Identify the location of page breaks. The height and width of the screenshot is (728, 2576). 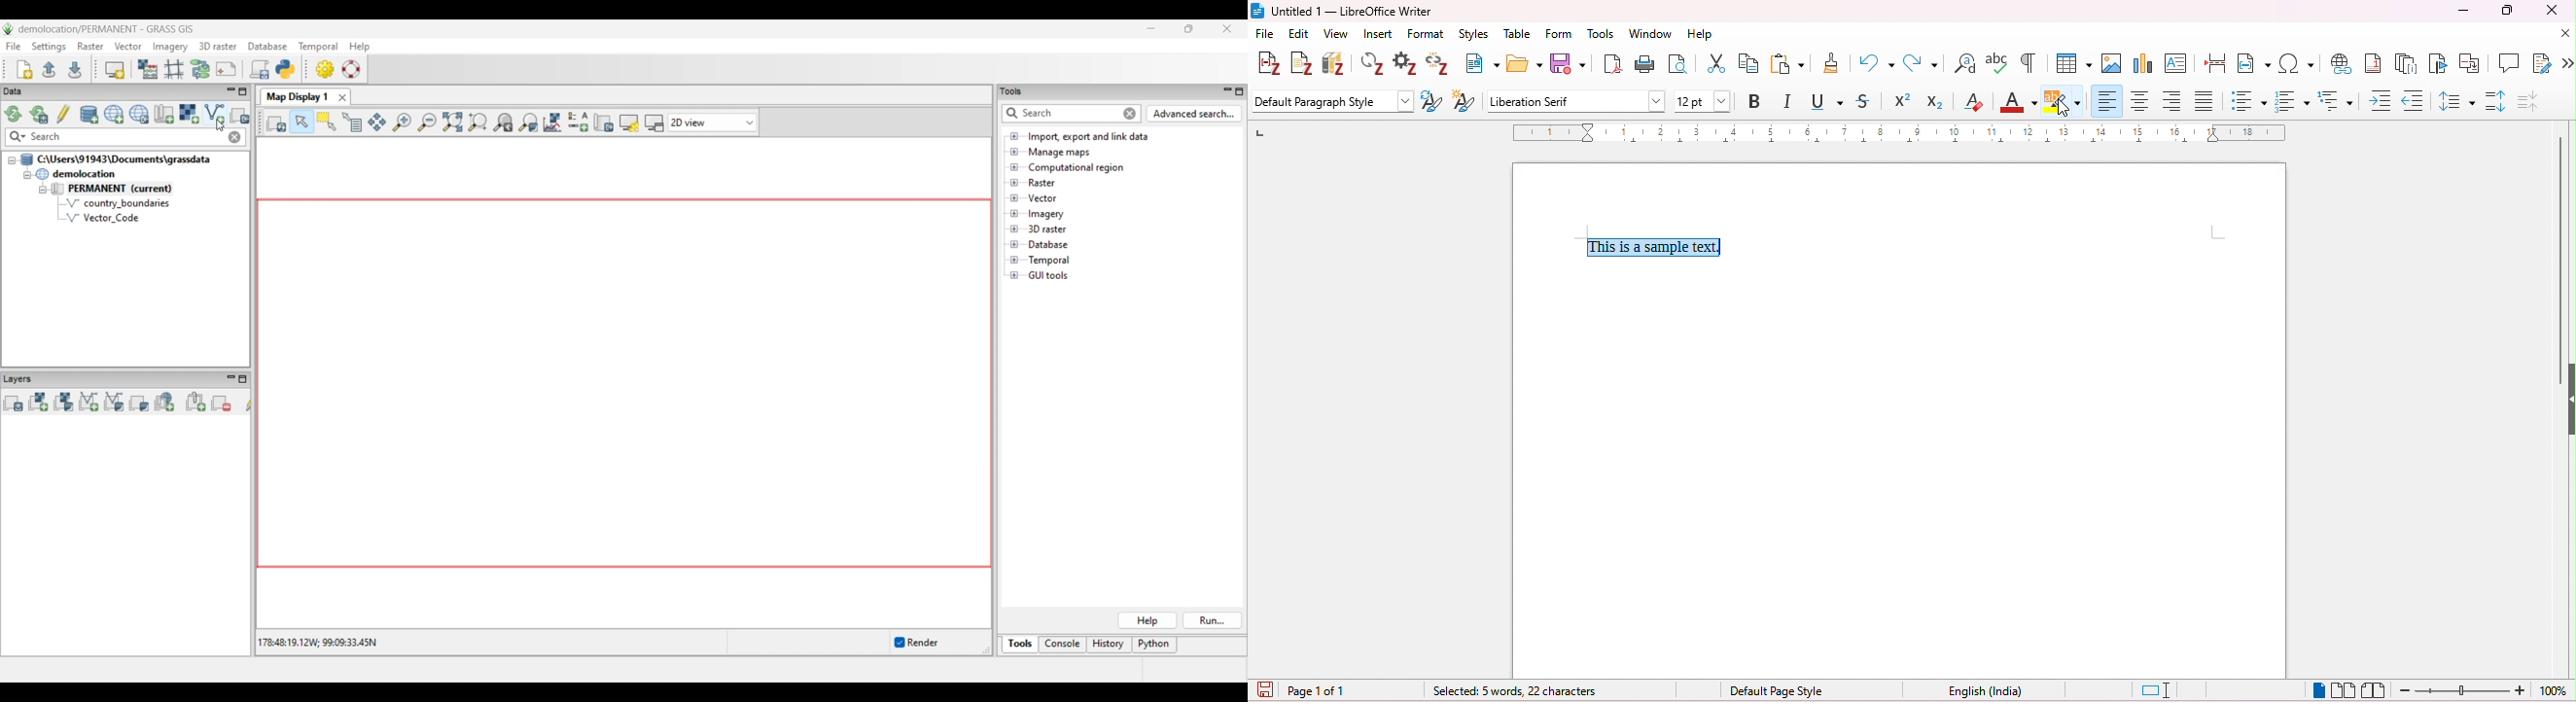
(2215, 63).